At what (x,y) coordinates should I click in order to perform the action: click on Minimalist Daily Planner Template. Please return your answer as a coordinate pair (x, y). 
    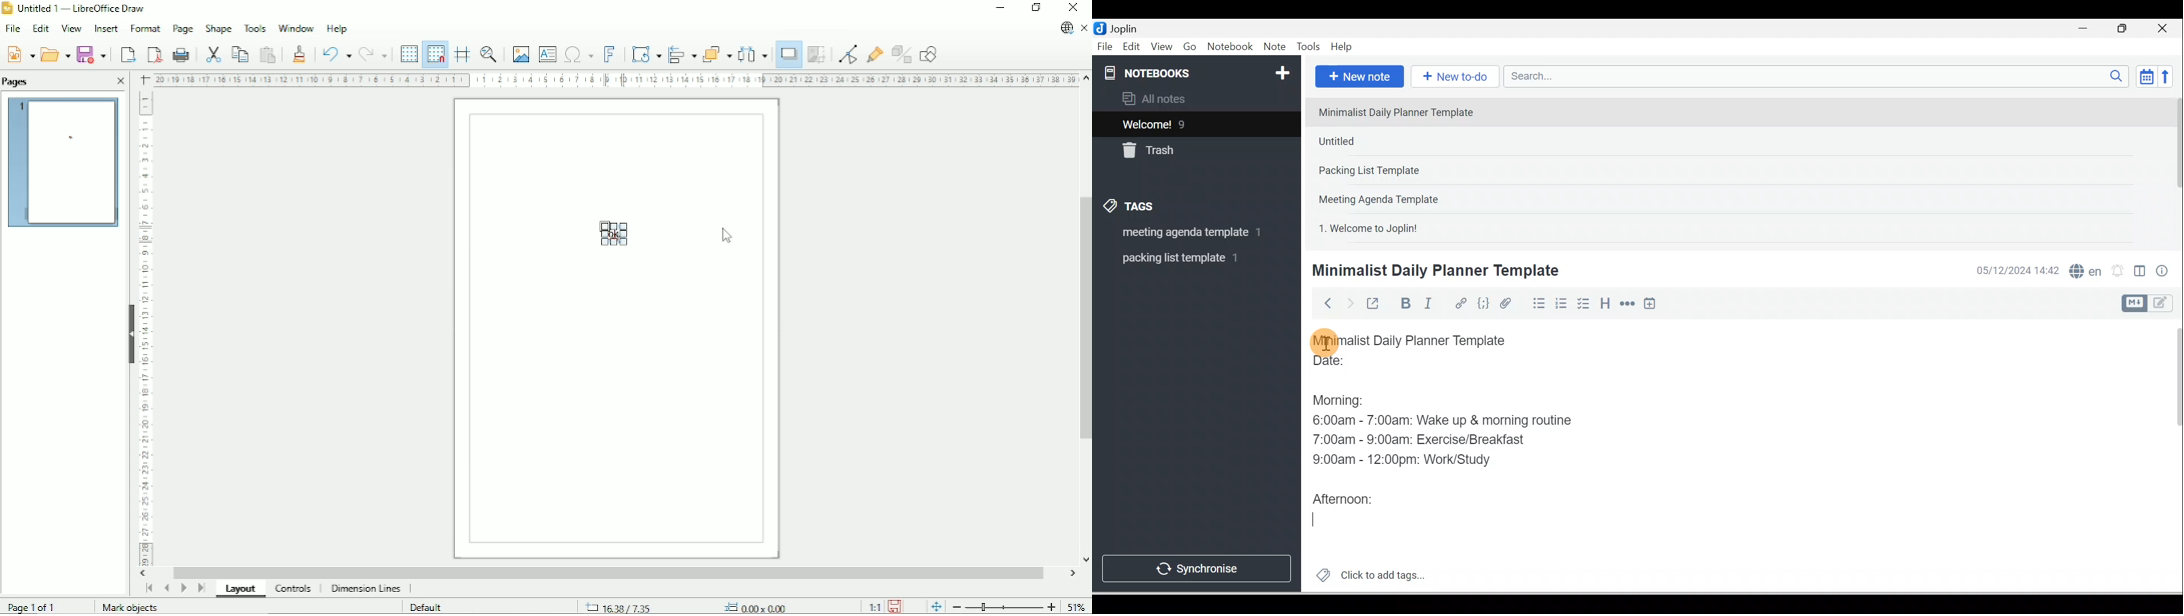
    Looking at the image, I should click on (1434, 271).